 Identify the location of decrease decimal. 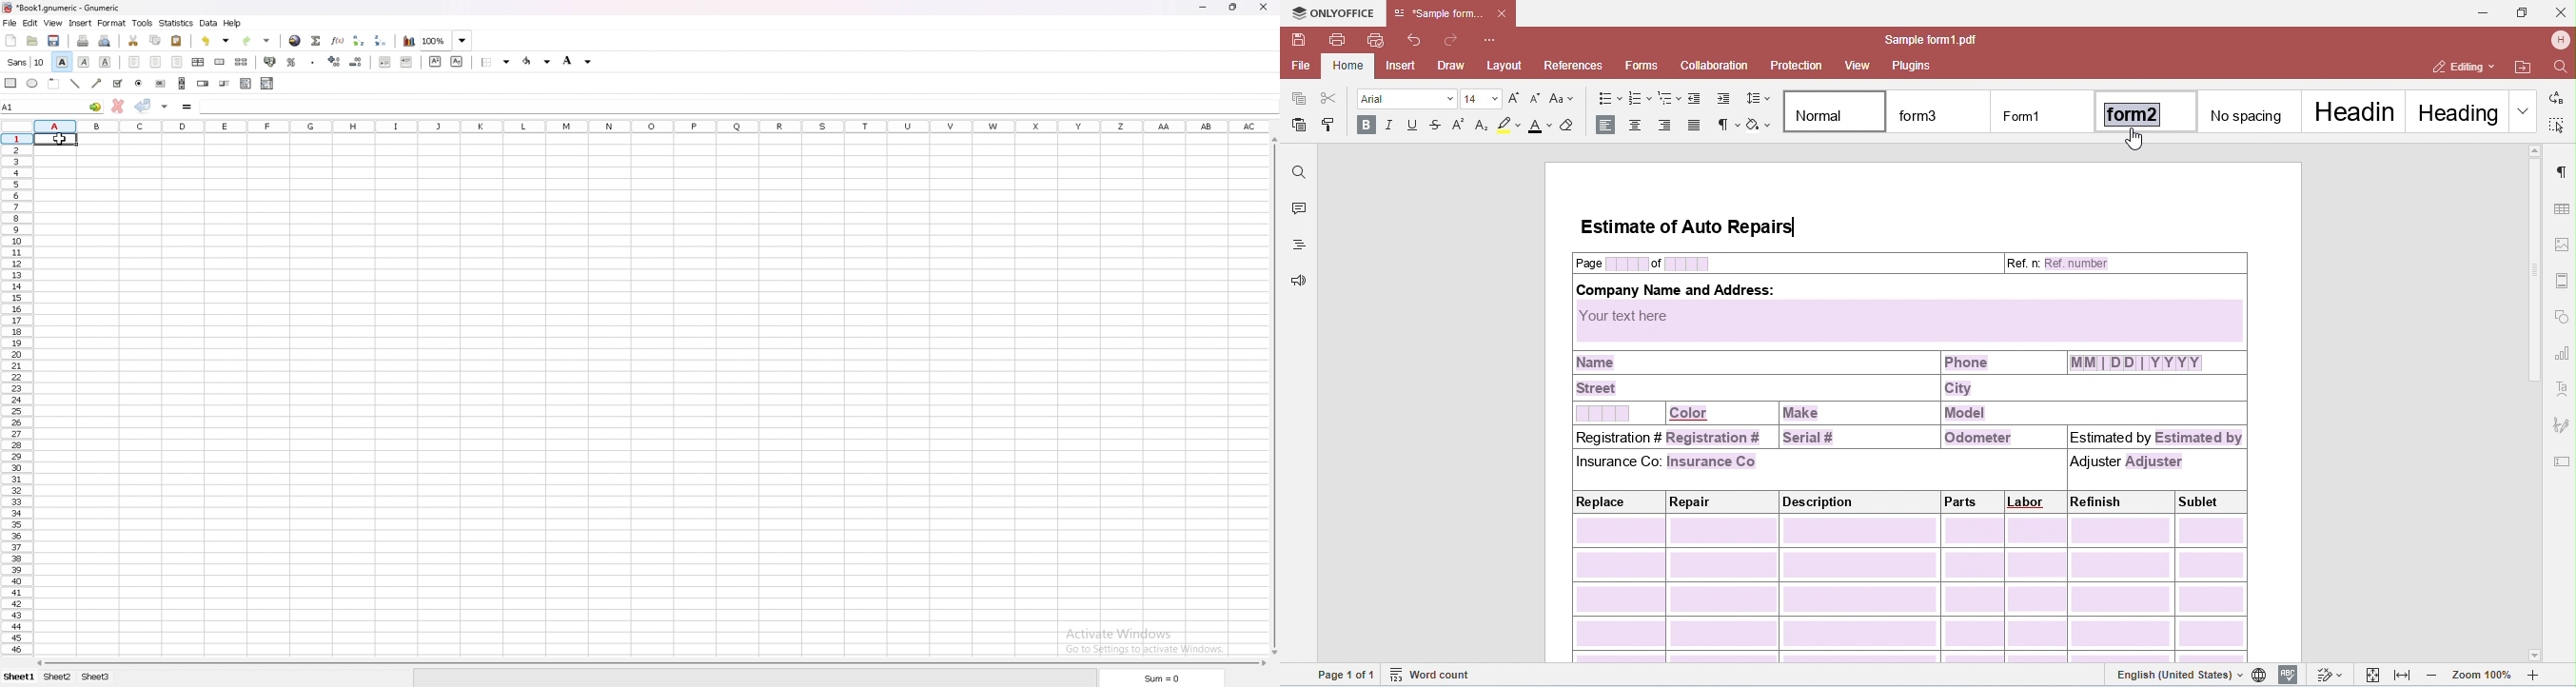
(357, 62).